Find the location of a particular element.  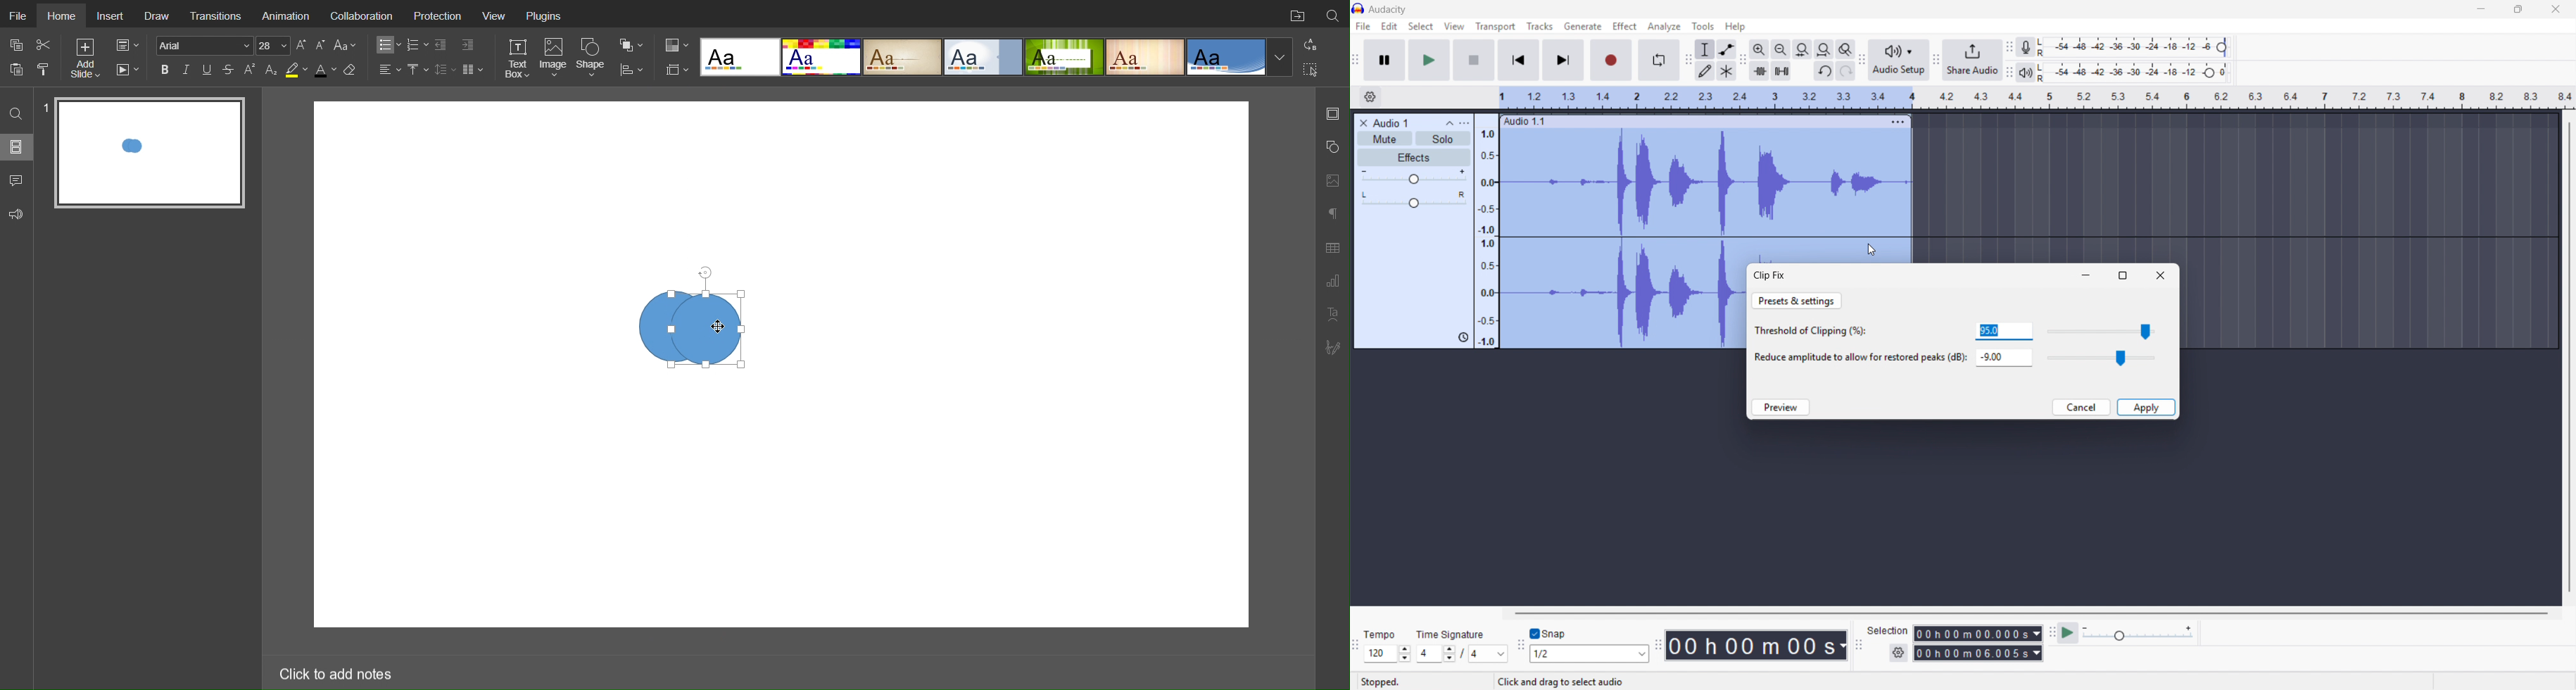

Time signature toolbar is located at coordinates (1356, 647).